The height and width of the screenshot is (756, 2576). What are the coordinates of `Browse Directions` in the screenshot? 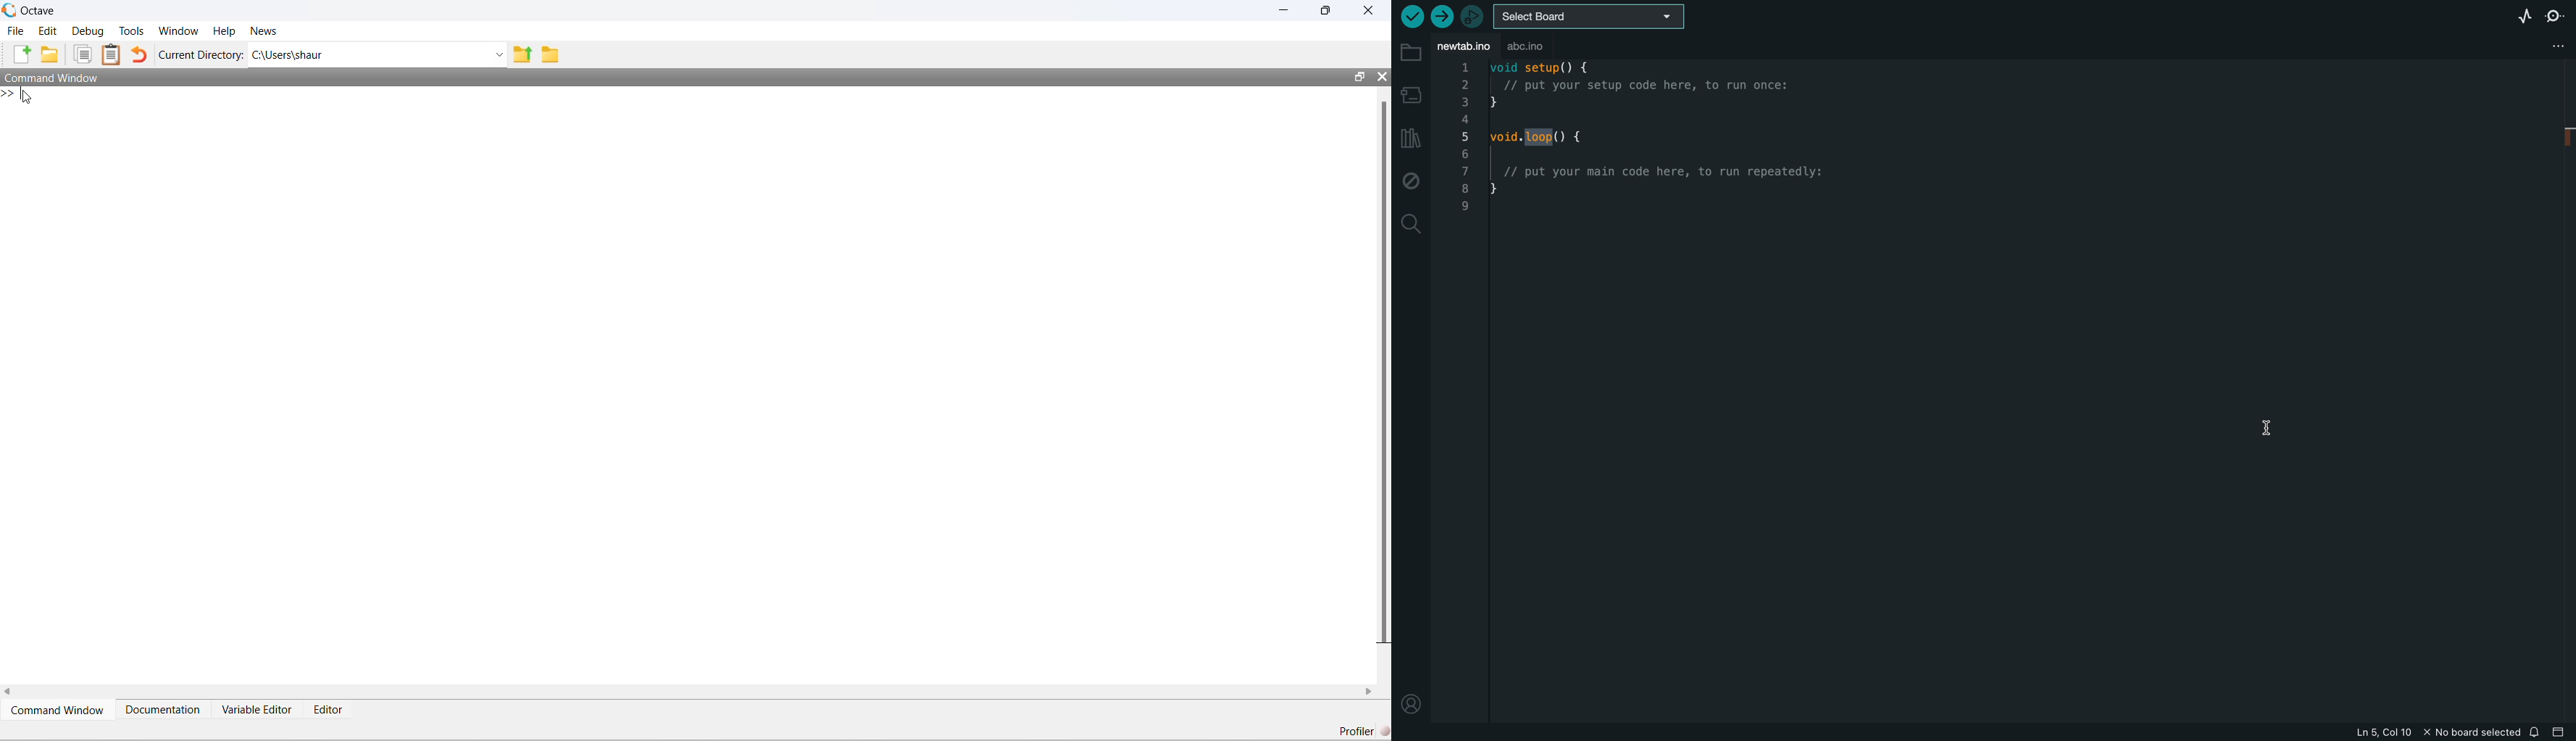 It's located at (550, 54).